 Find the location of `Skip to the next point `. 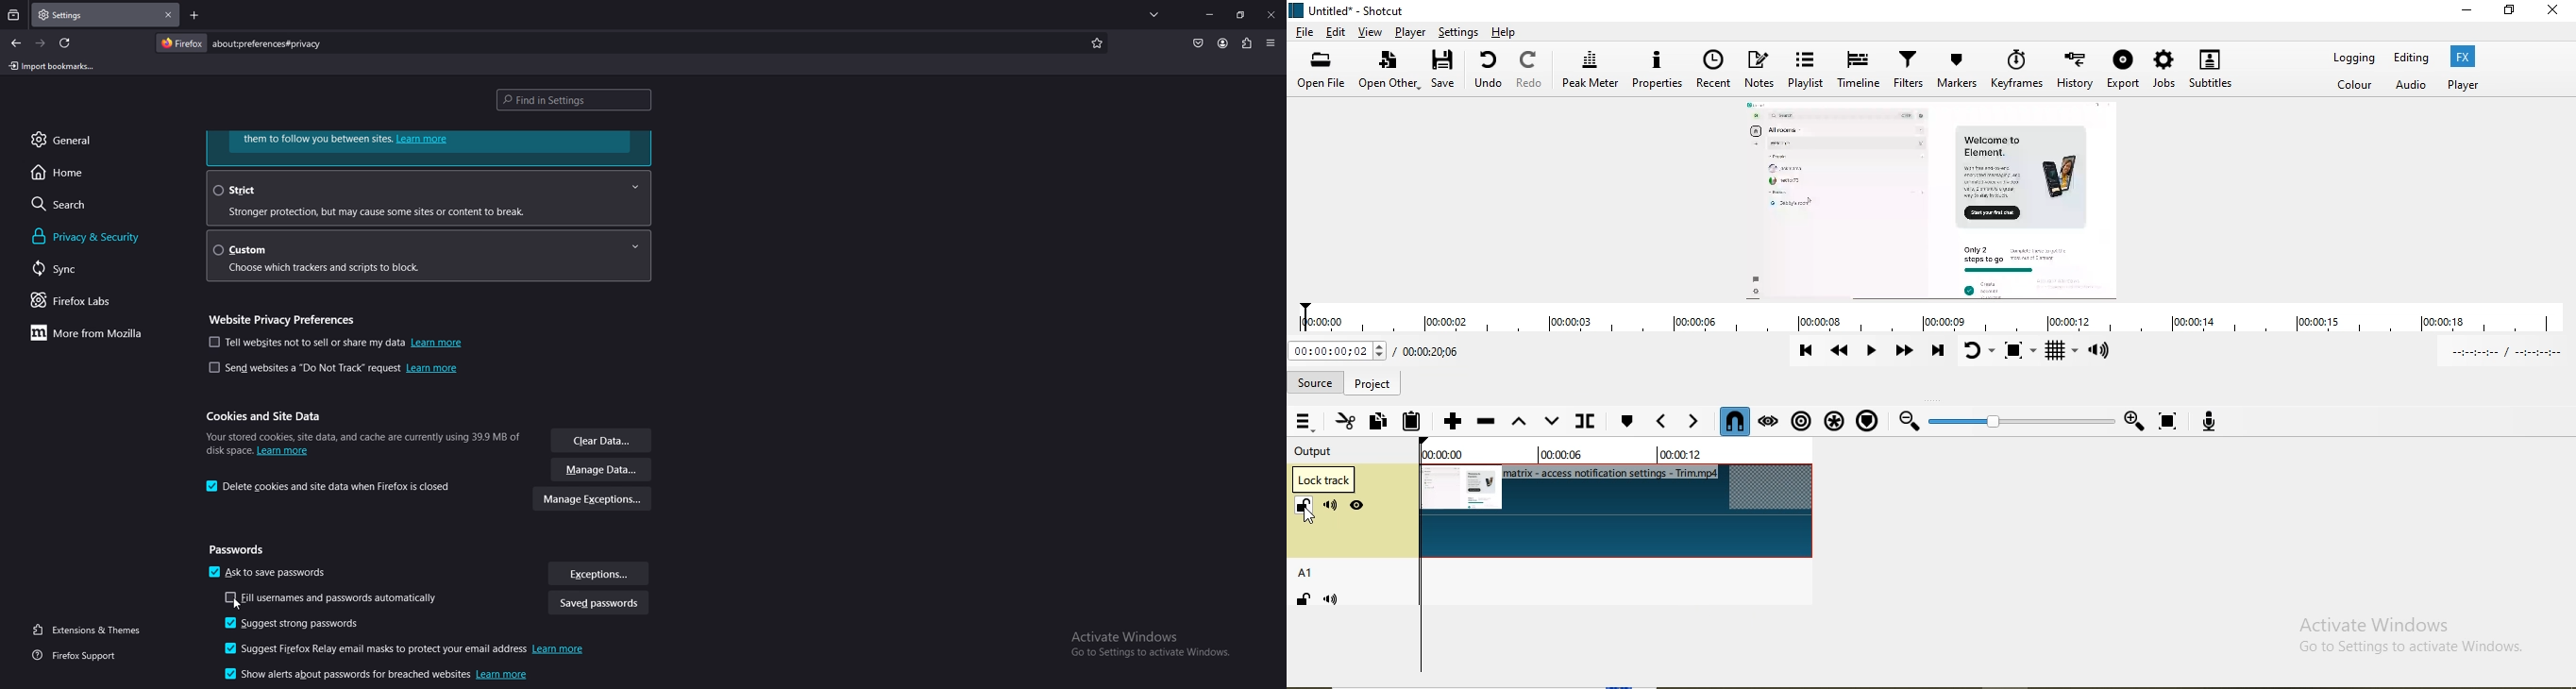

Skip to the next point  is located at coordinates (1939, 354).